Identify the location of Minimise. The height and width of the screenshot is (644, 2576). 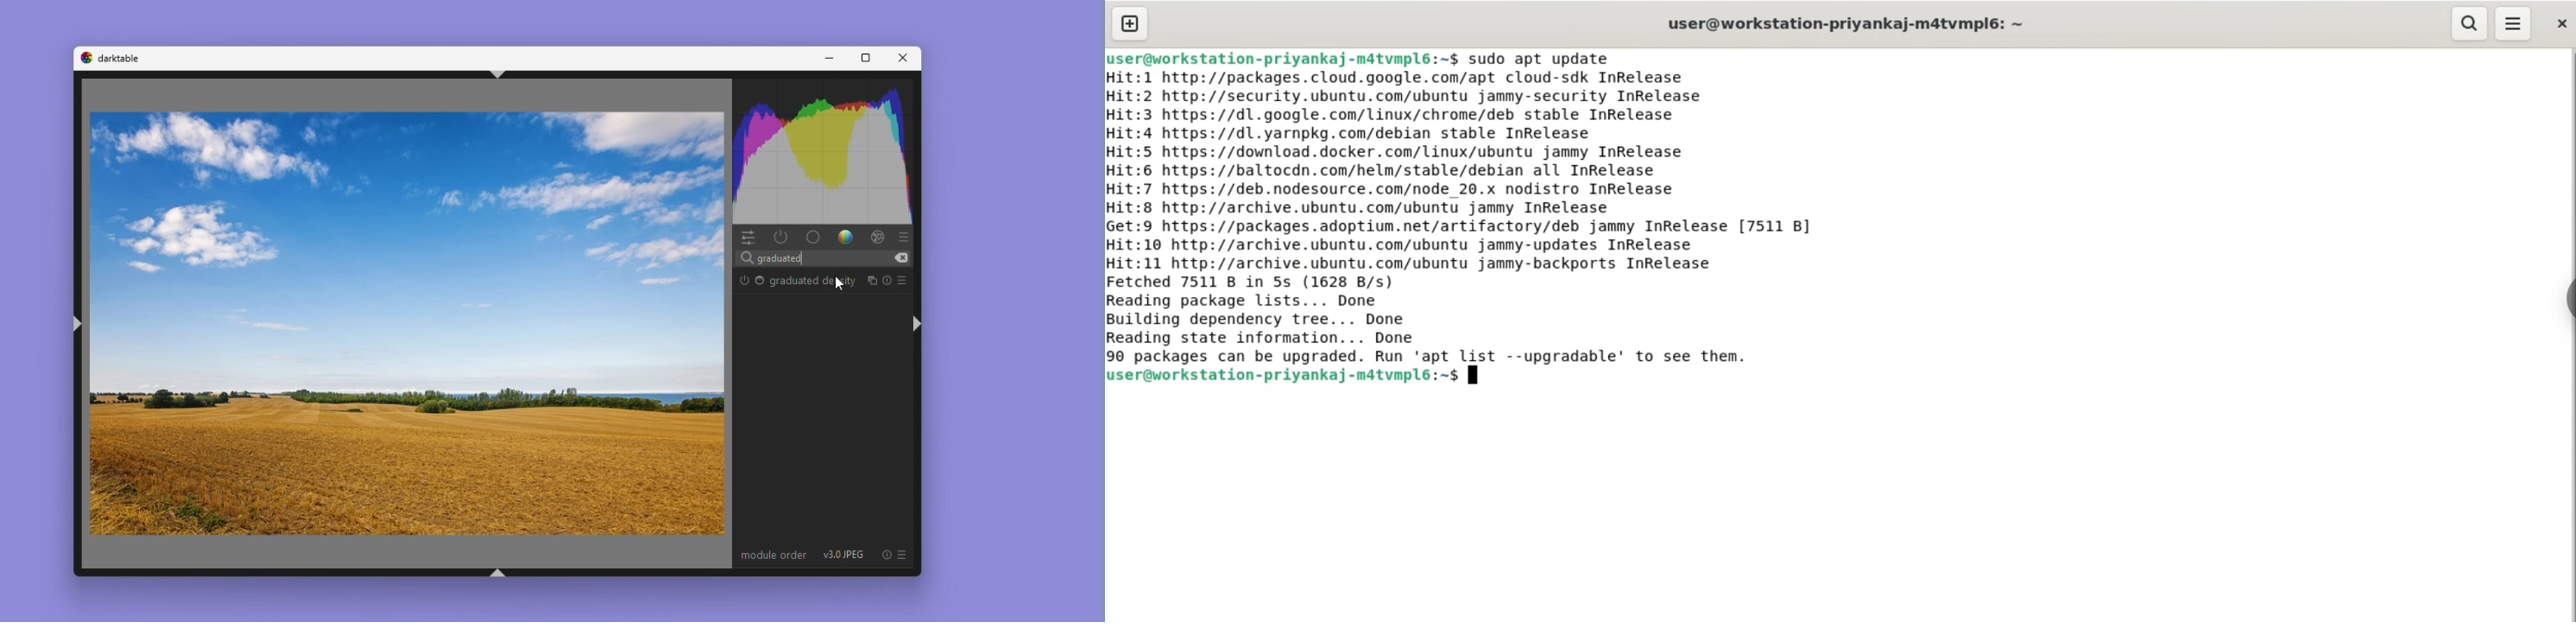
(828, 58).